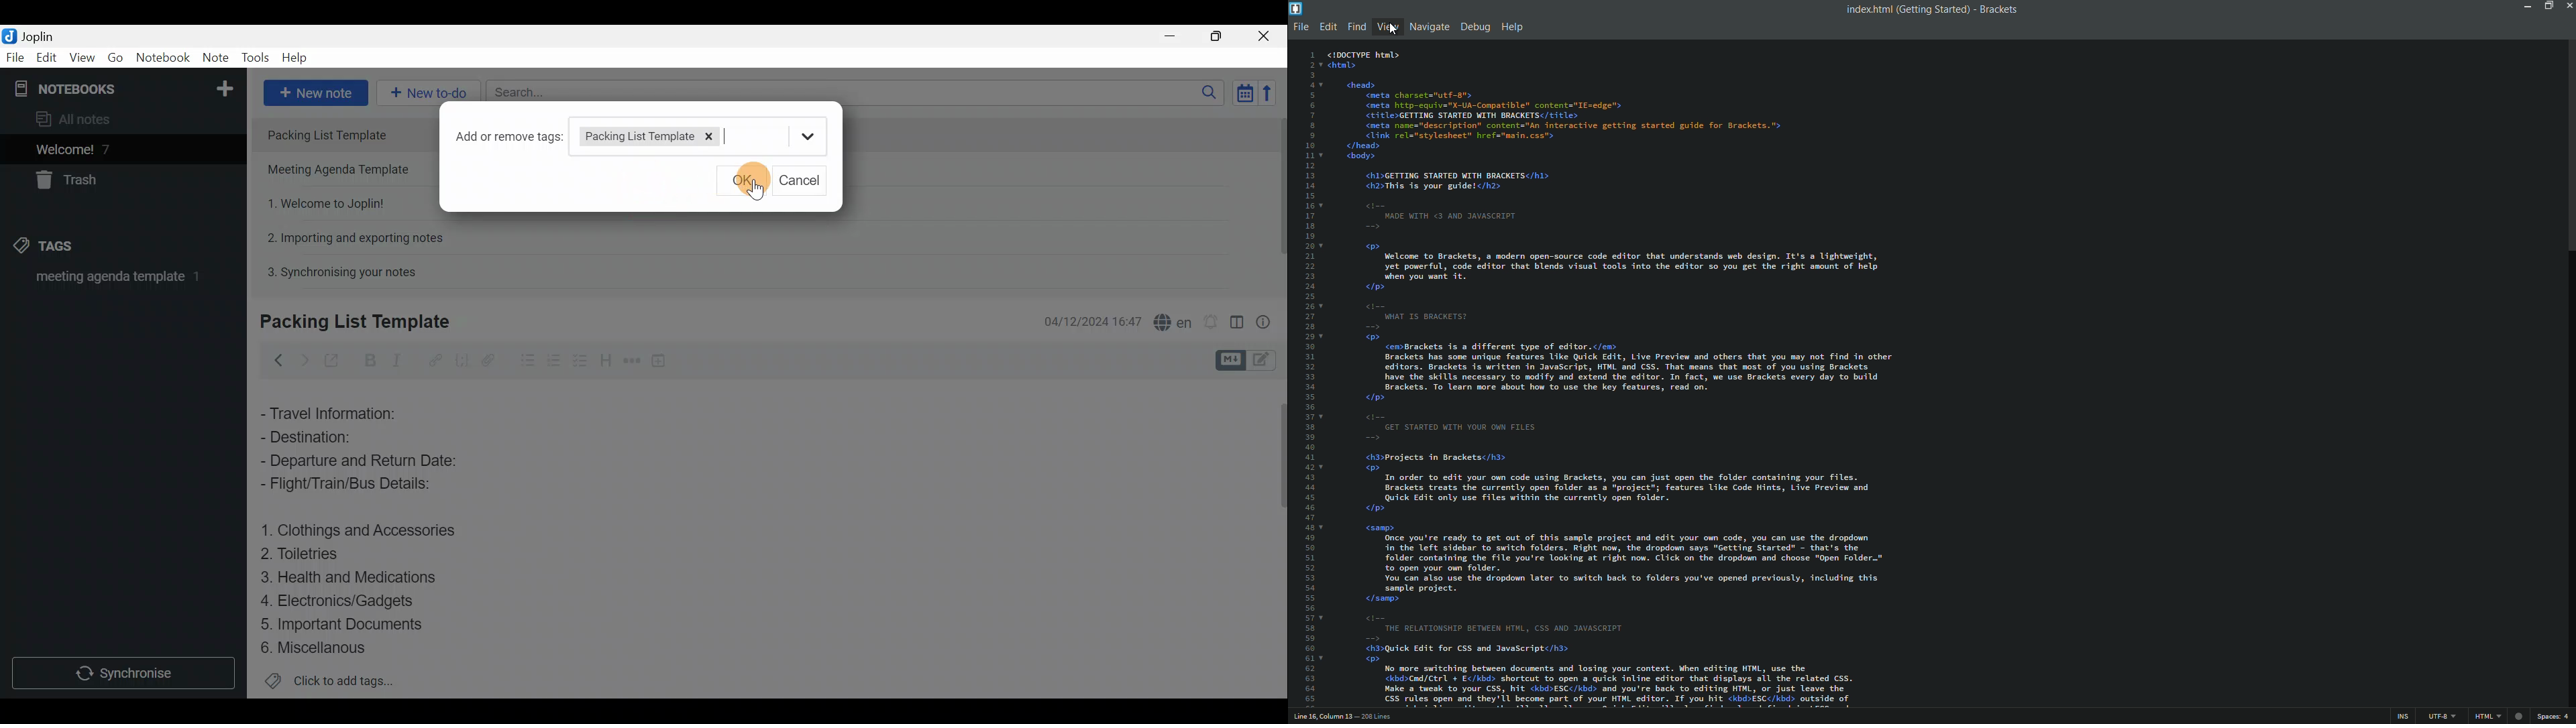 This screenshot has width=2576, height=728. What do you see at coordinates (65, 248) in the screenshot?
I see `Tags` at bounding box center [65, 248].